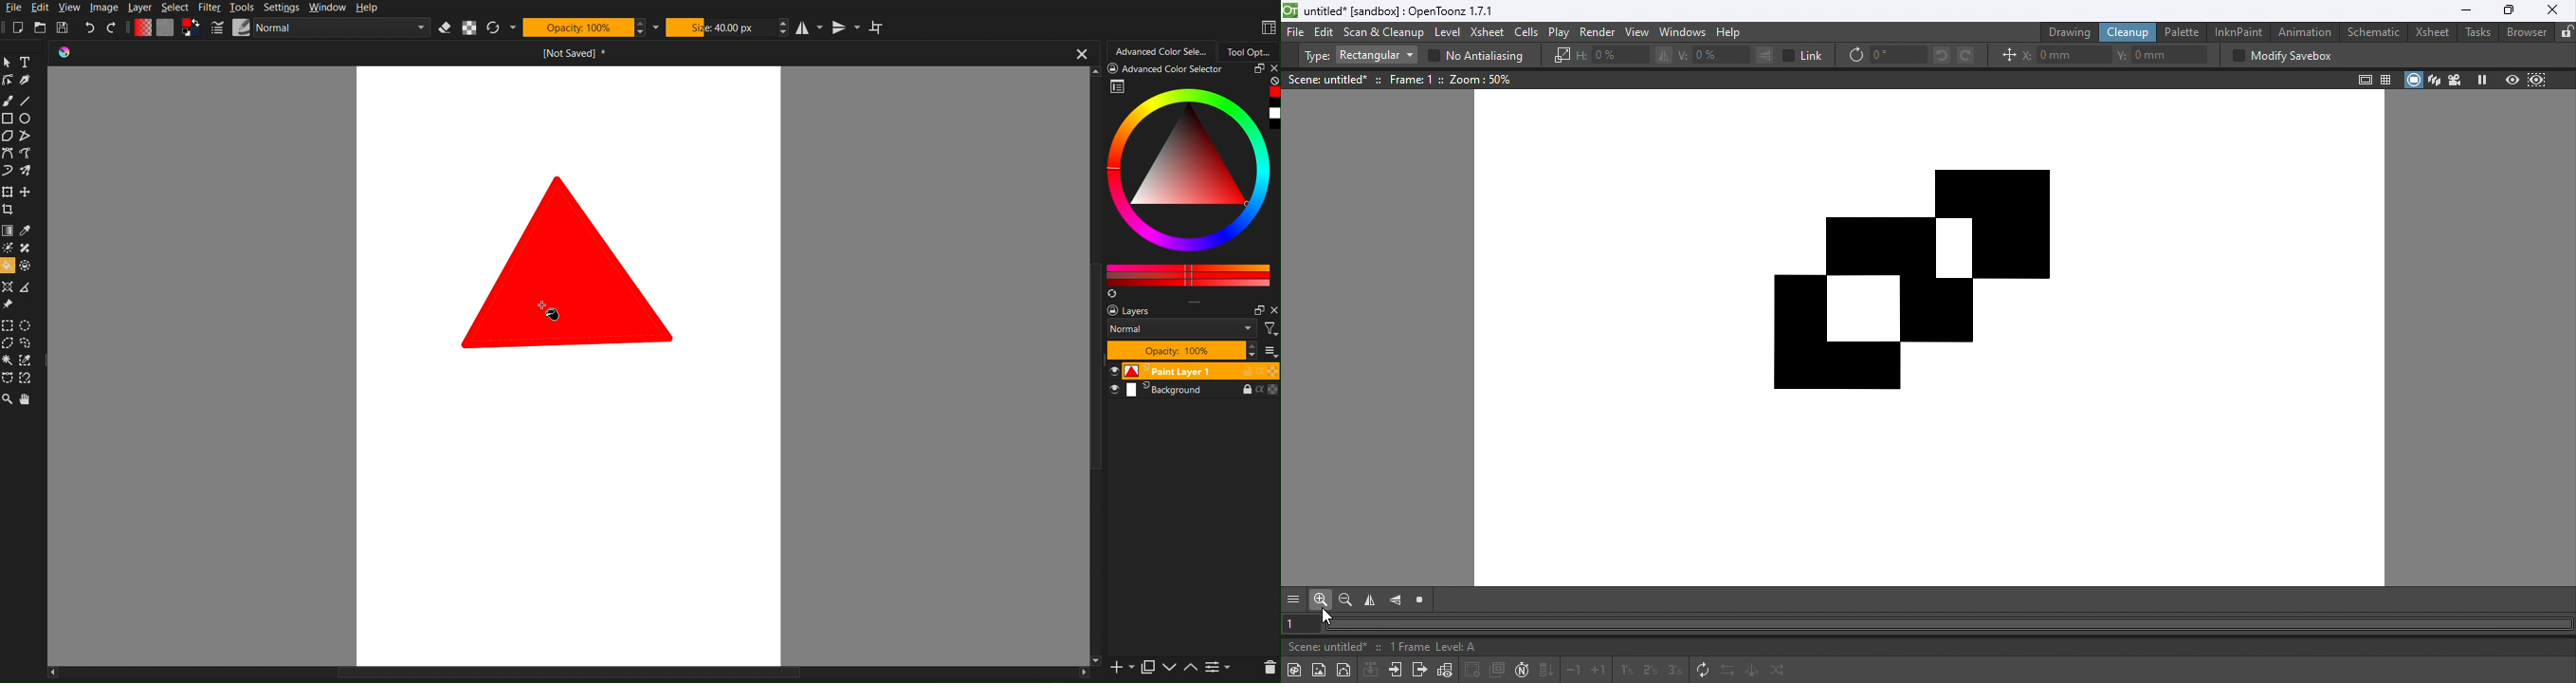 This screenshot has height=700, width=2576. What do you see at coordinates (1647, 671) in the screenshot?
I see `Reframe on 2's` at bounding box center [1647, 671].